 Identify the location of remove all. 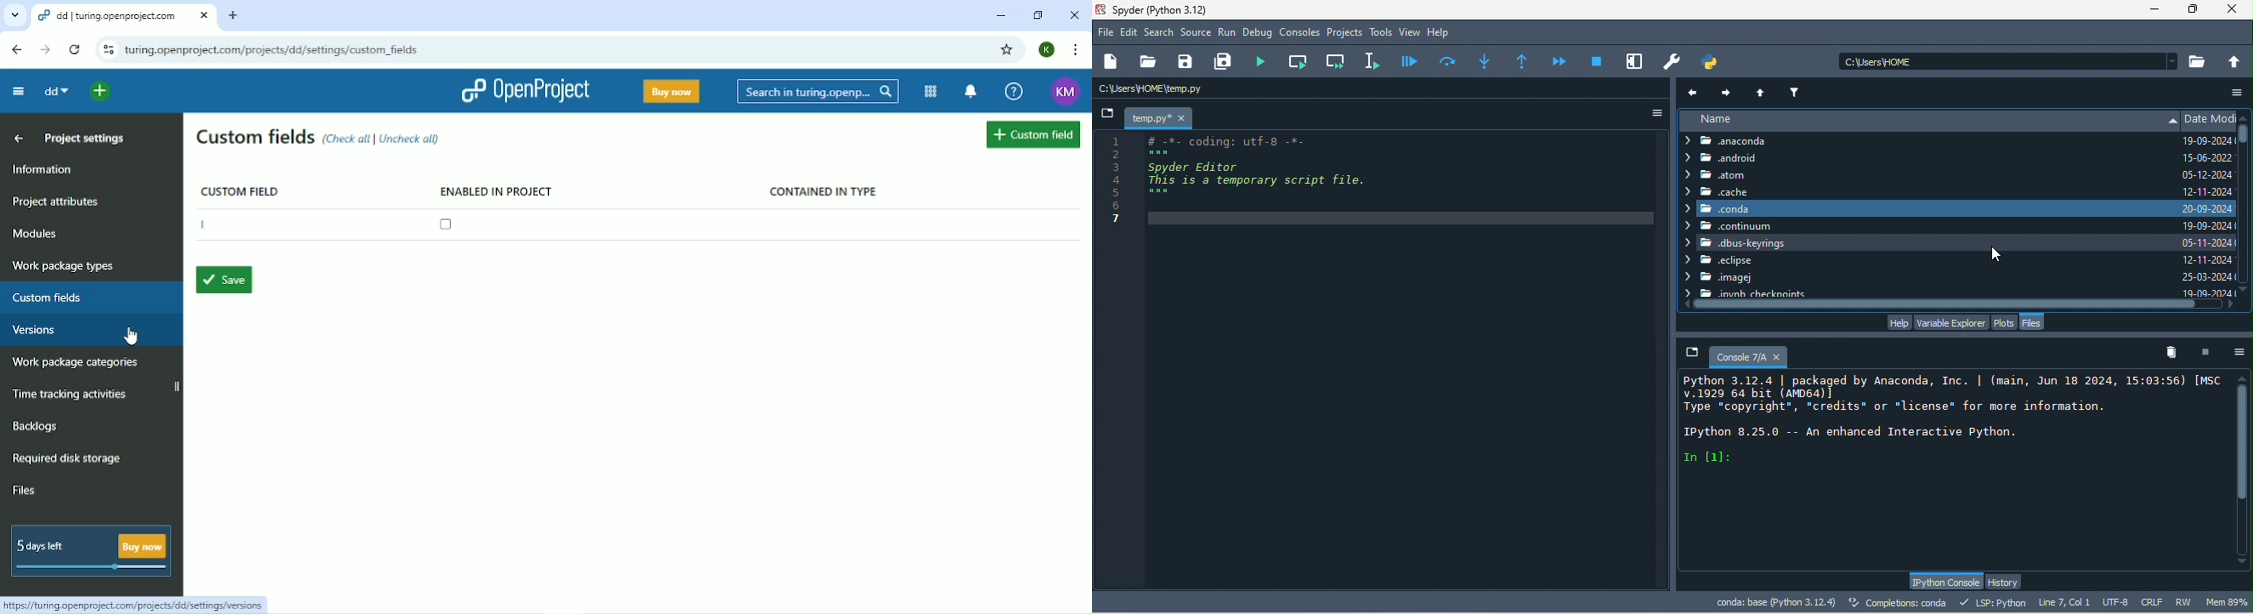
(2176, 353).